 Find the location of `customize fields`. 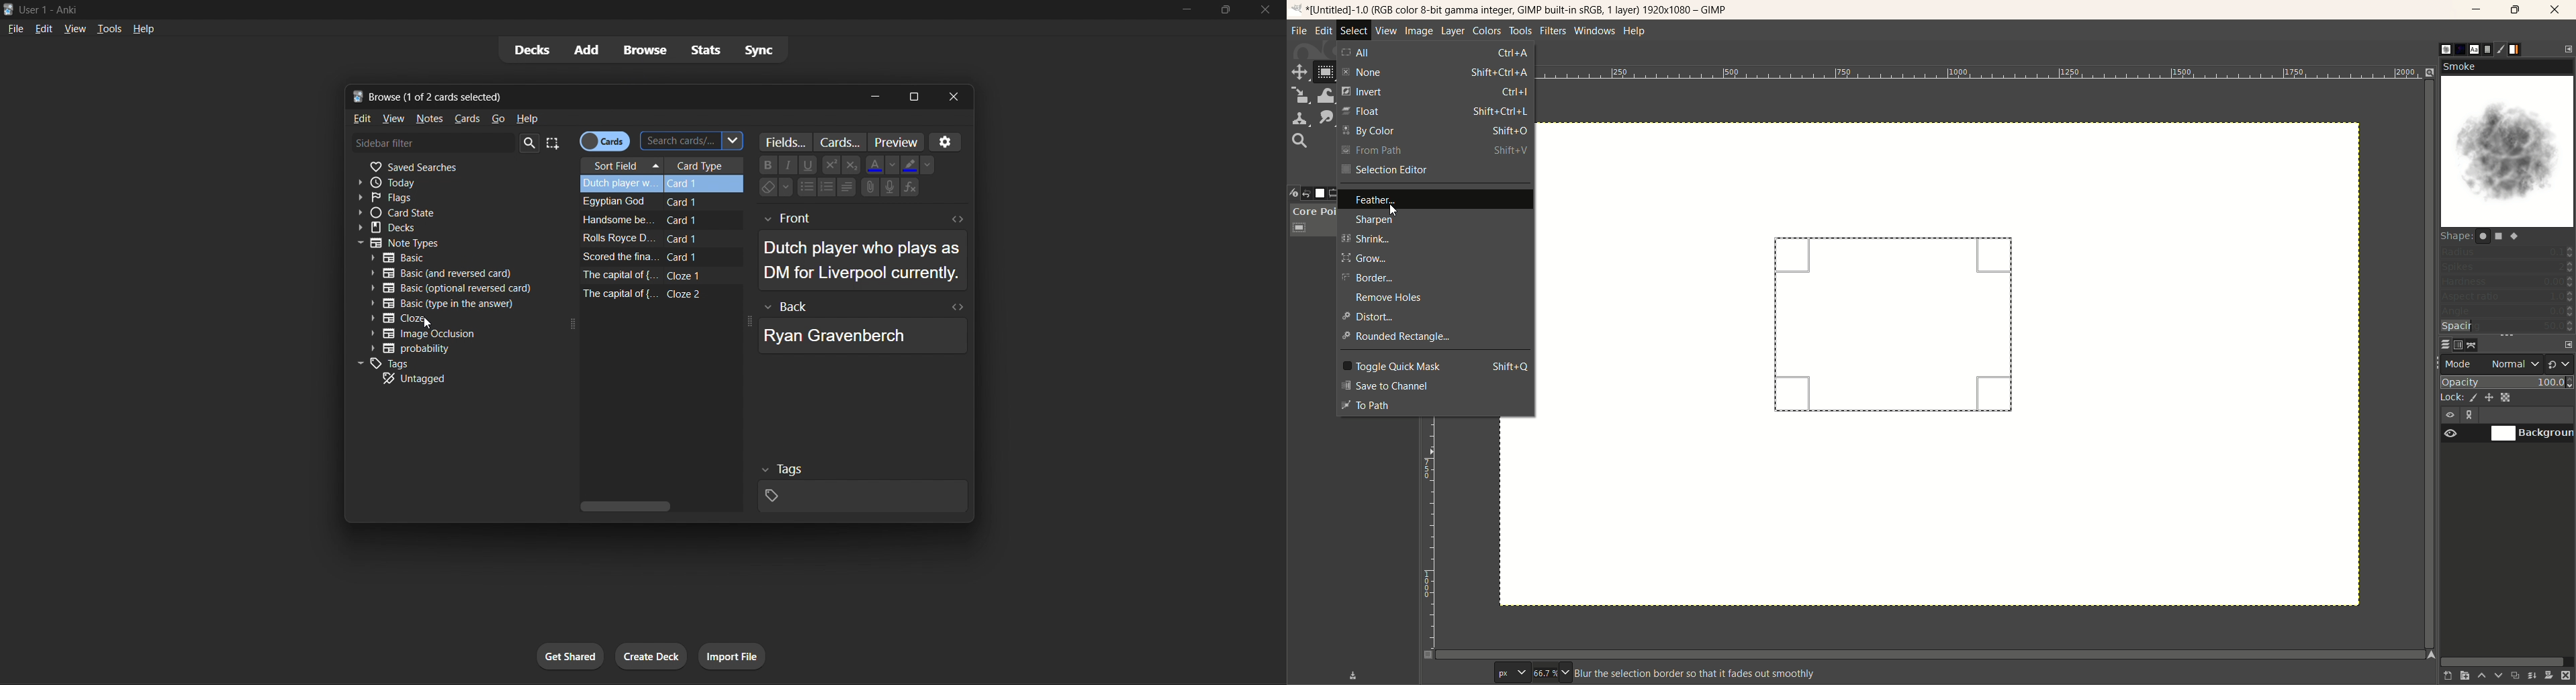

customize fields is located at coordinates (788, 143).